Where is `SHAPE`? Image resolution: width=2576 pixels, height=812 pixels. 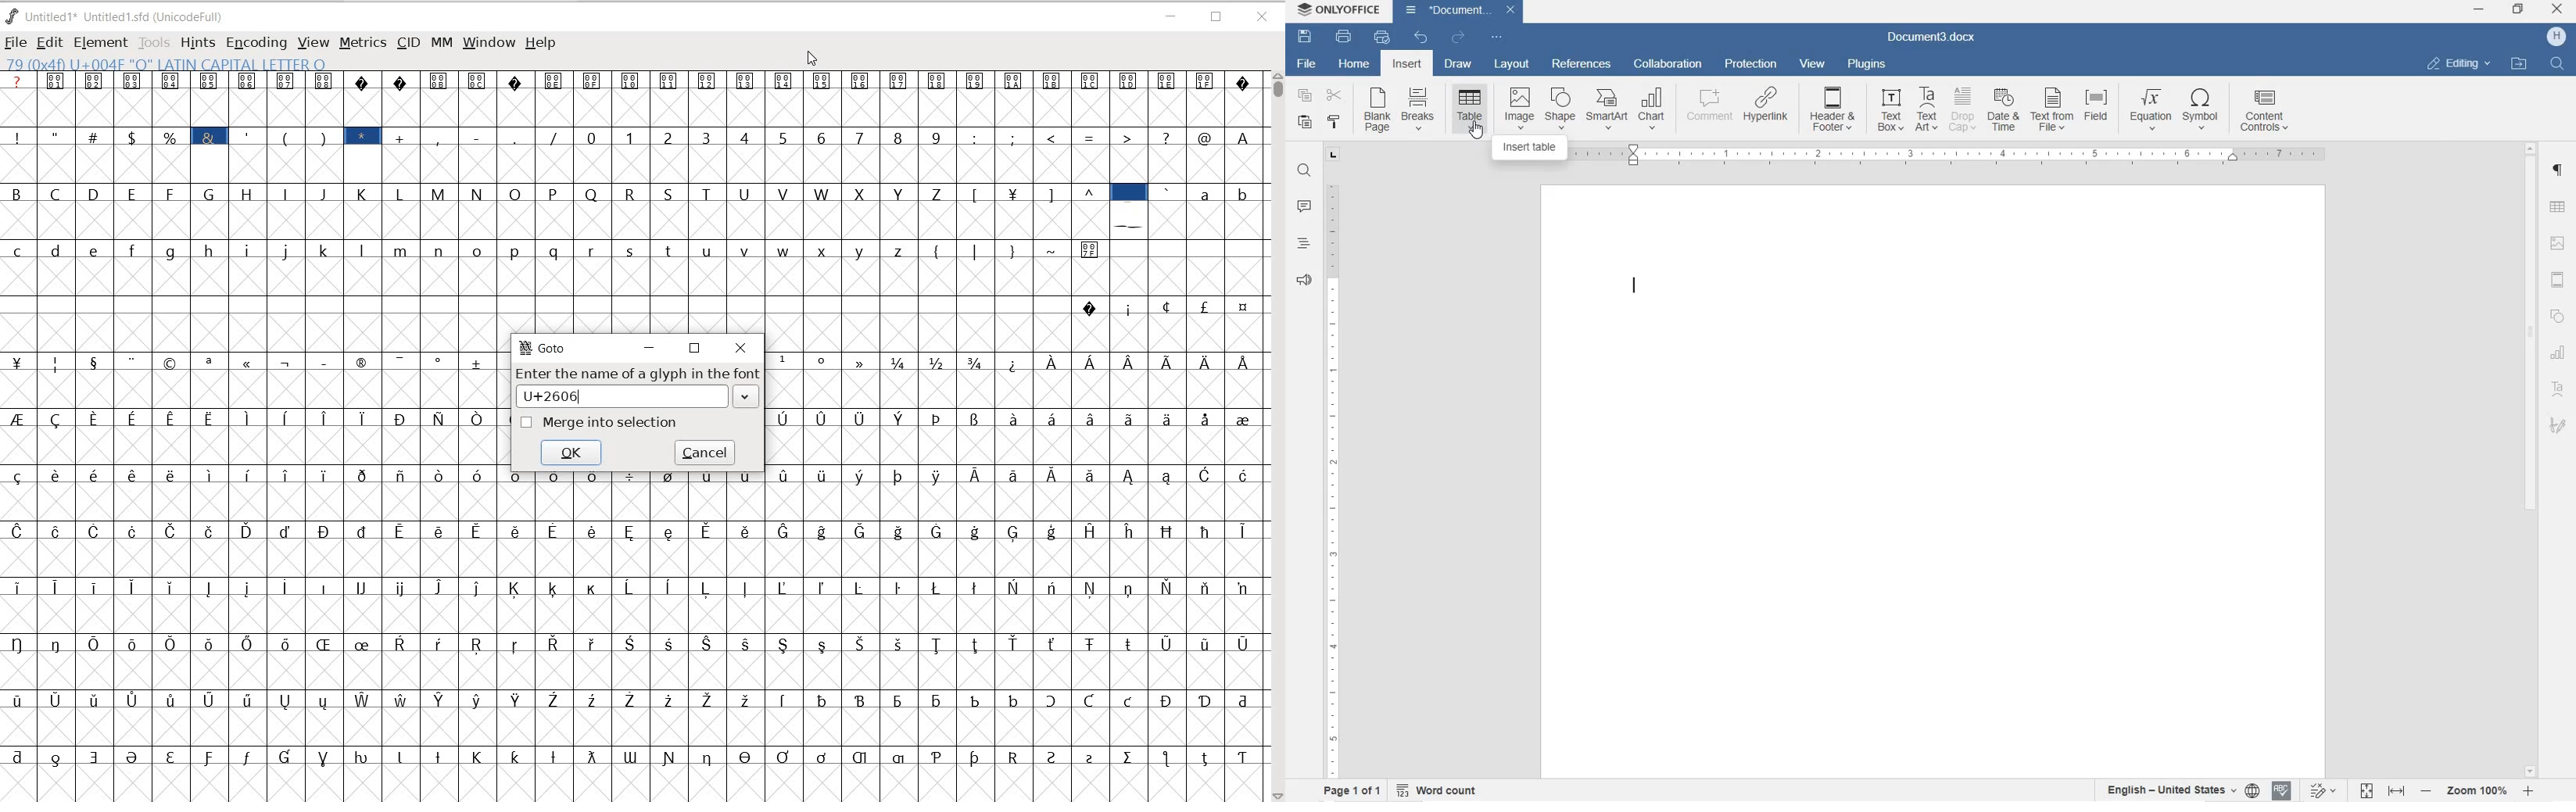 SHAPE is located at coordinates (2556, 319).